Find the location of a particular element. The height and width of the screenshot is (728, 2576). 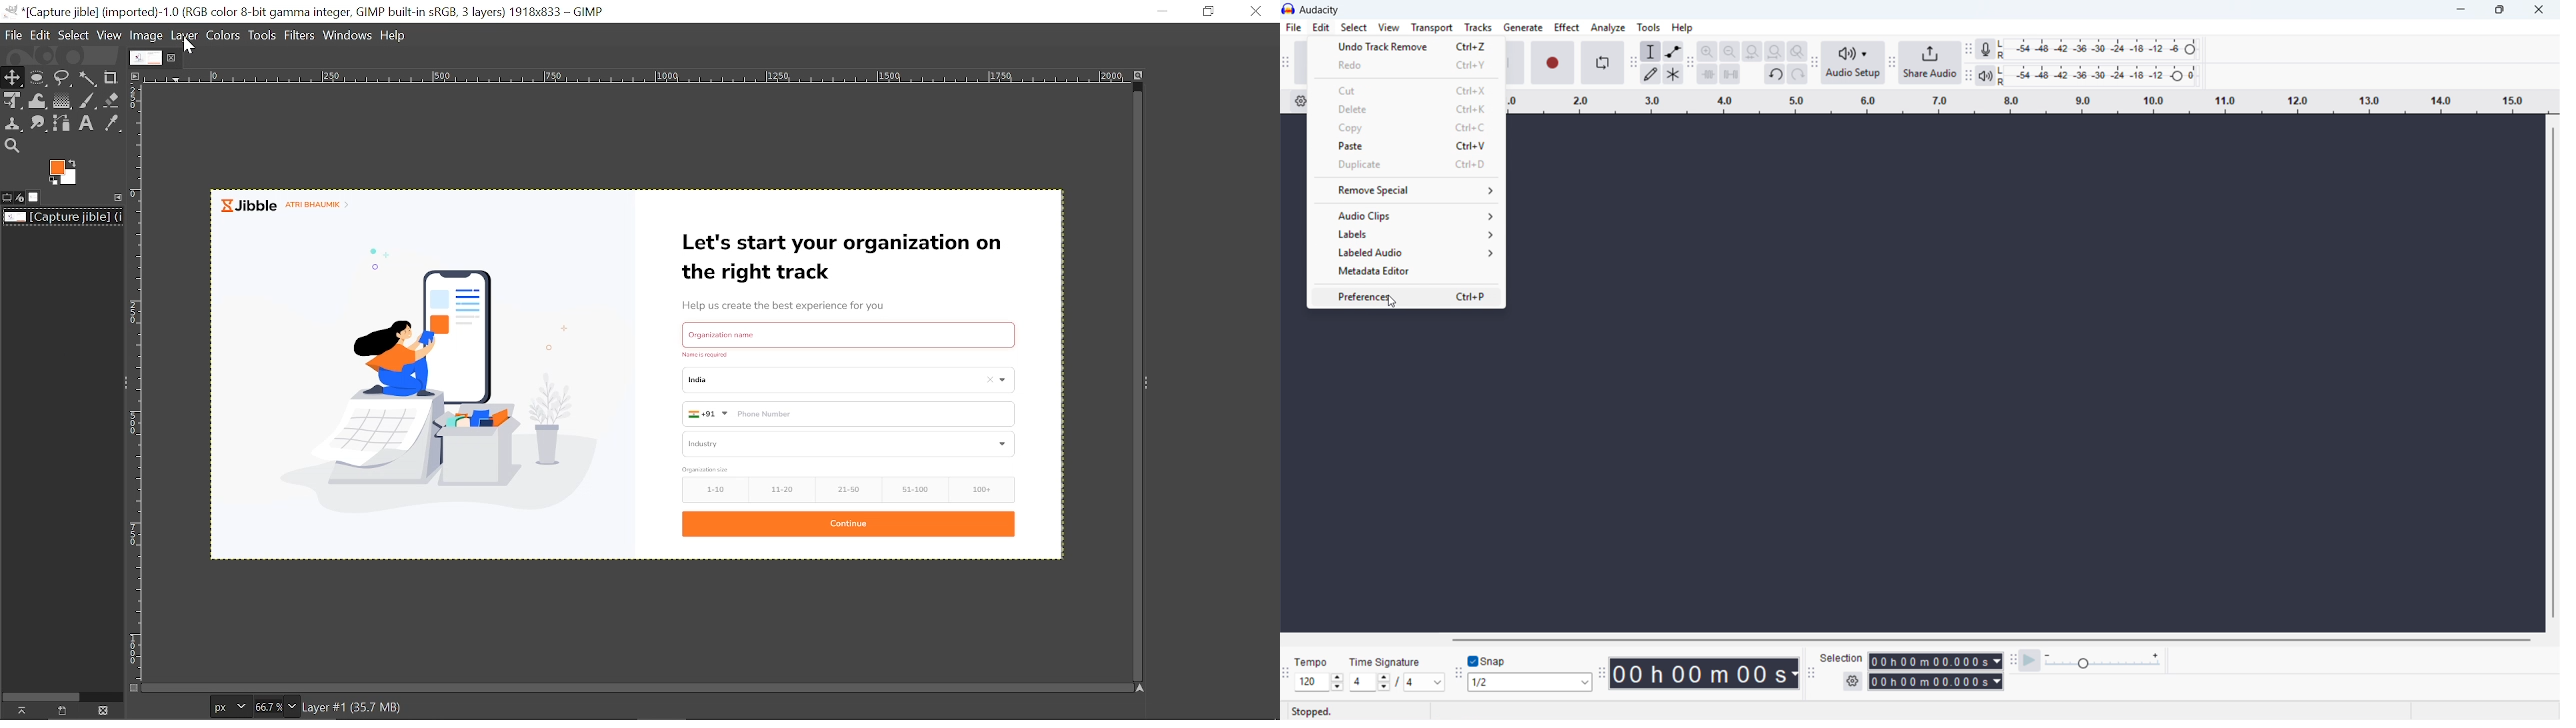

maximize is located at coordinates (2499, 10).